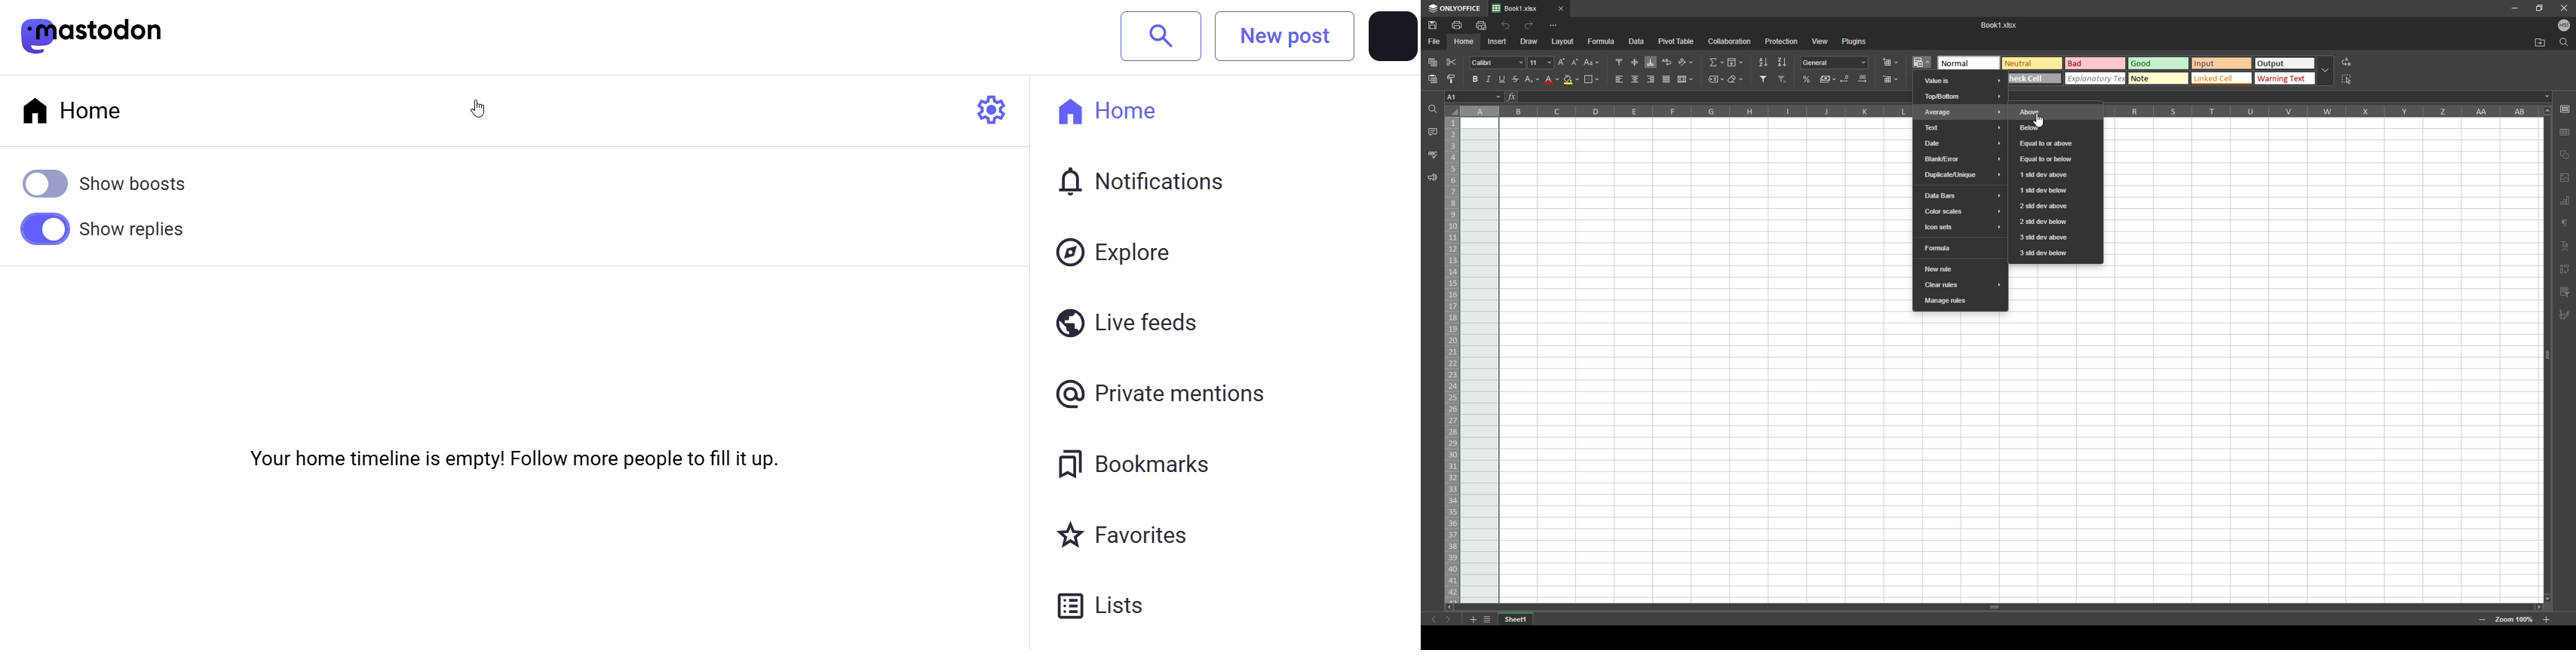 The image size is (2576, 672). I want to click on resize, so click(2540, 7).